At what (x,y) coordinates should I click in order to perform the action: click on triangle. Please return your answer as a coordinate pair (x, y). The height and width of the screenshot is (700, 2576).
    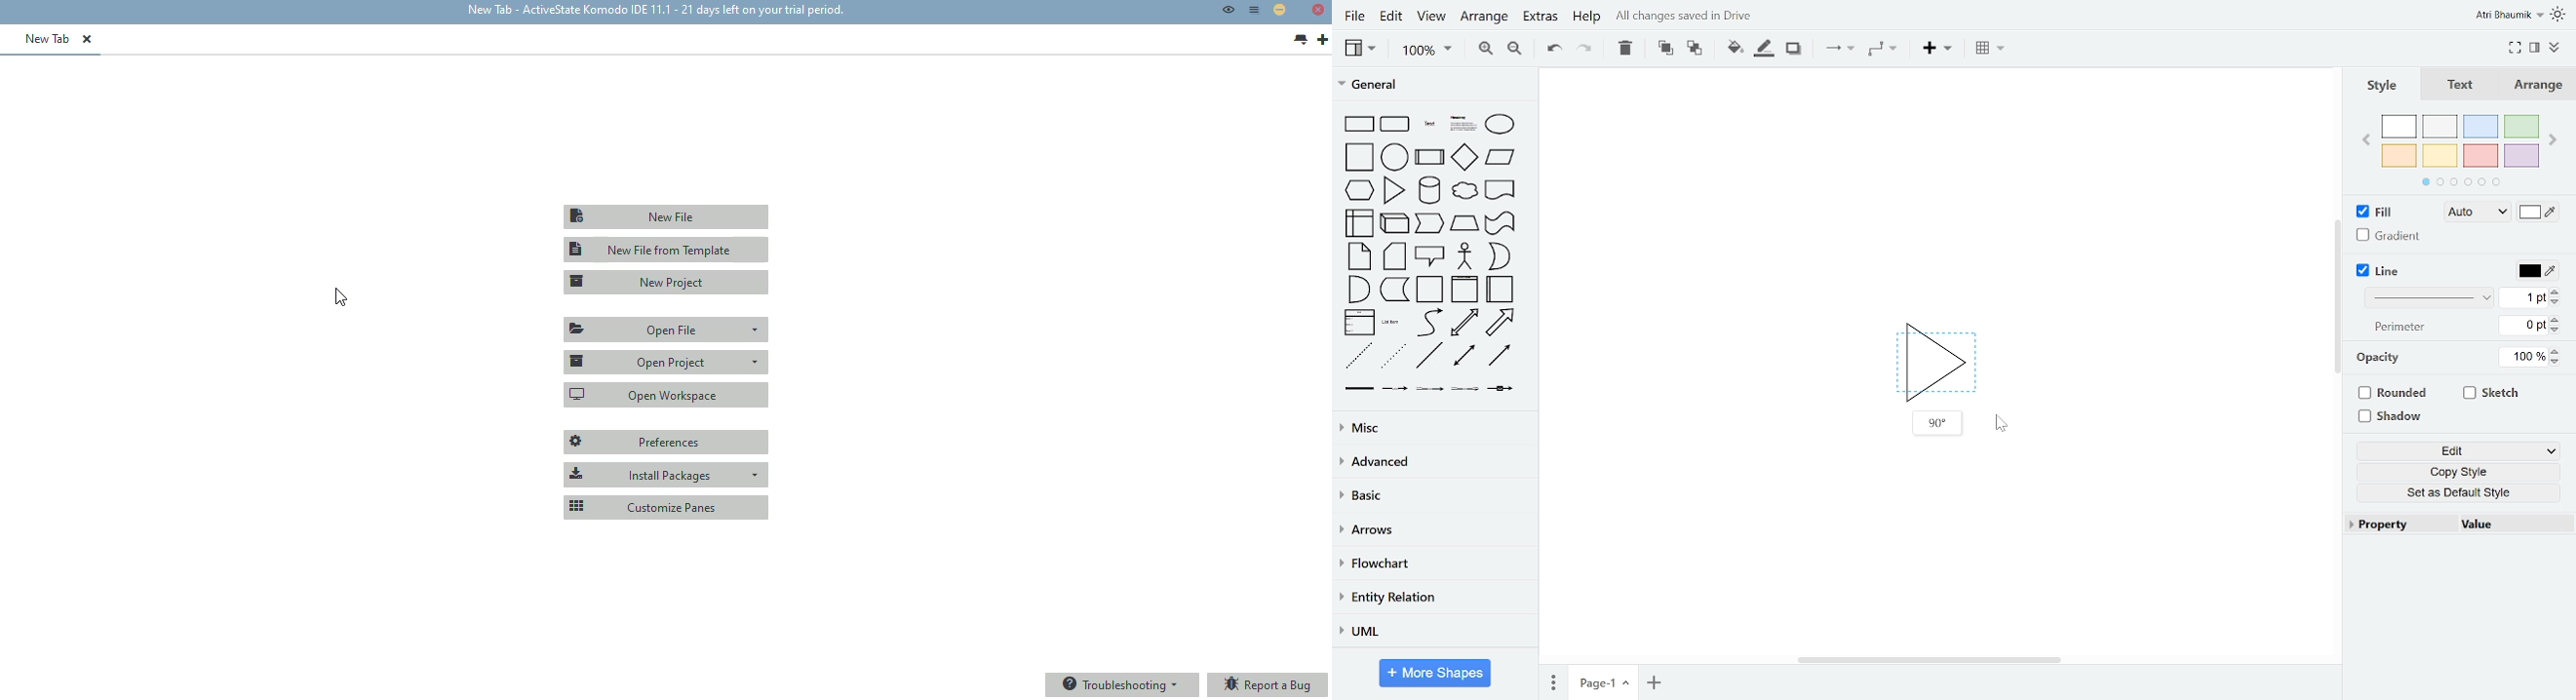
    Looking at the image, I should click on (1396, 190).